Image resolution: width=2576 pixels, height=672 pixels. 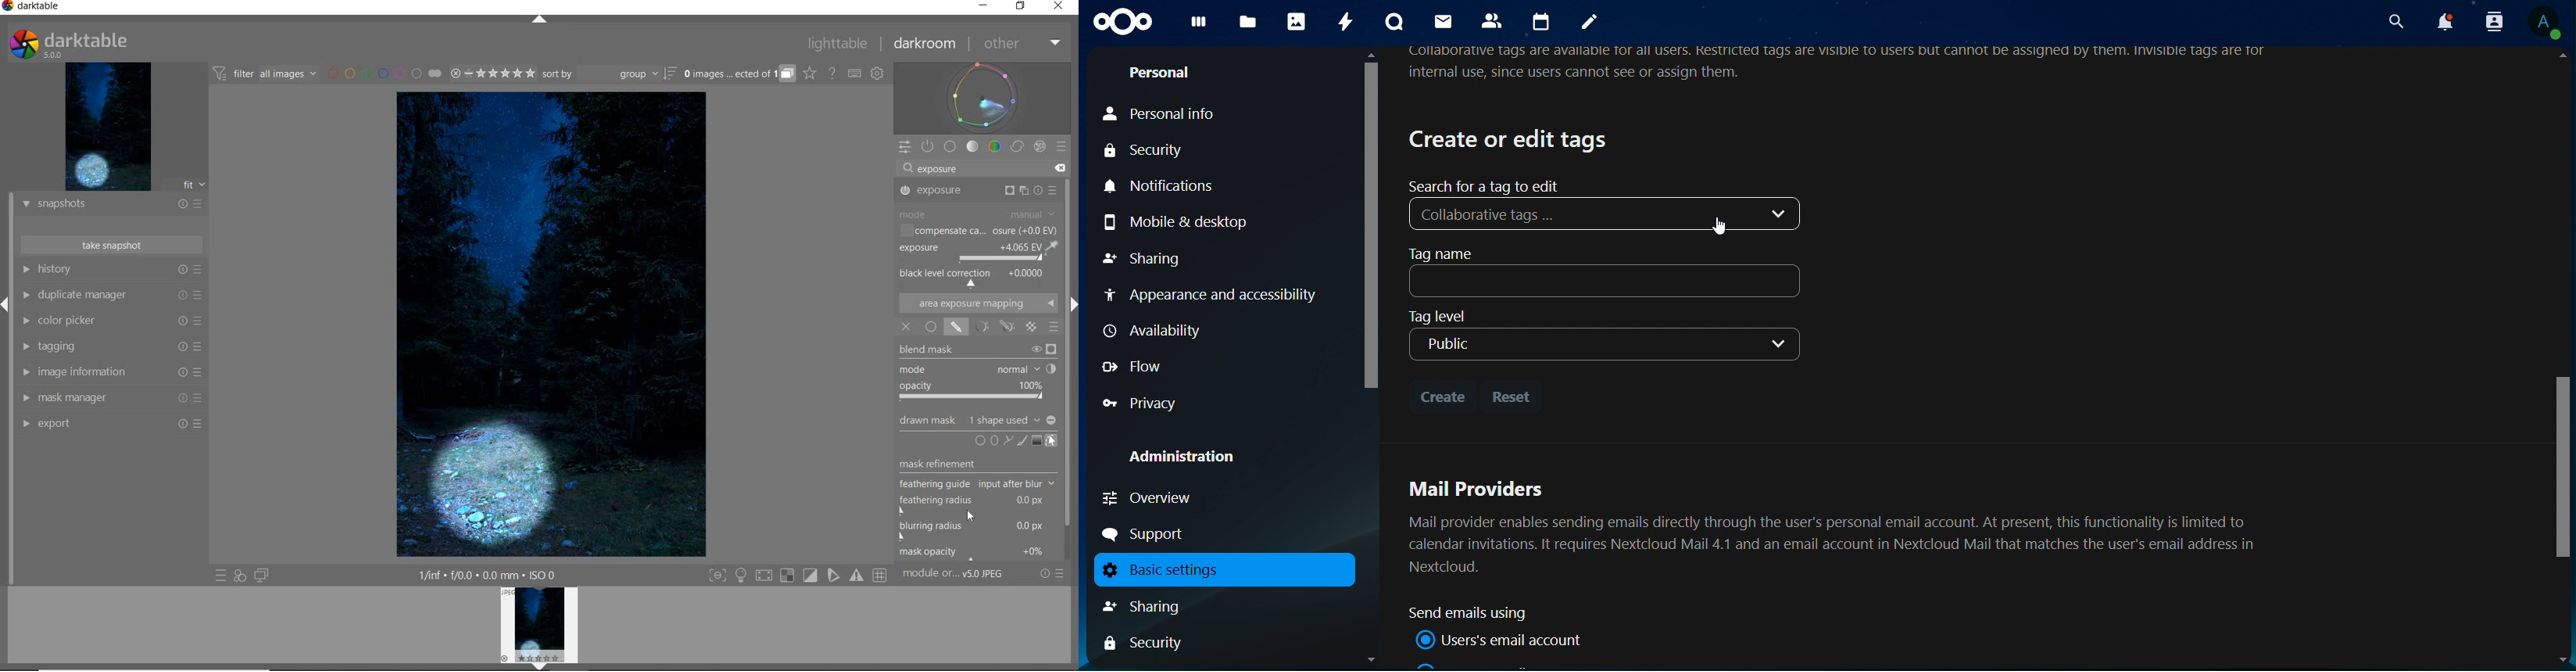 What do you see at coordinates (1544, 22) in the screenshot?
I see `calendar` at bounding box center [1544, 22].